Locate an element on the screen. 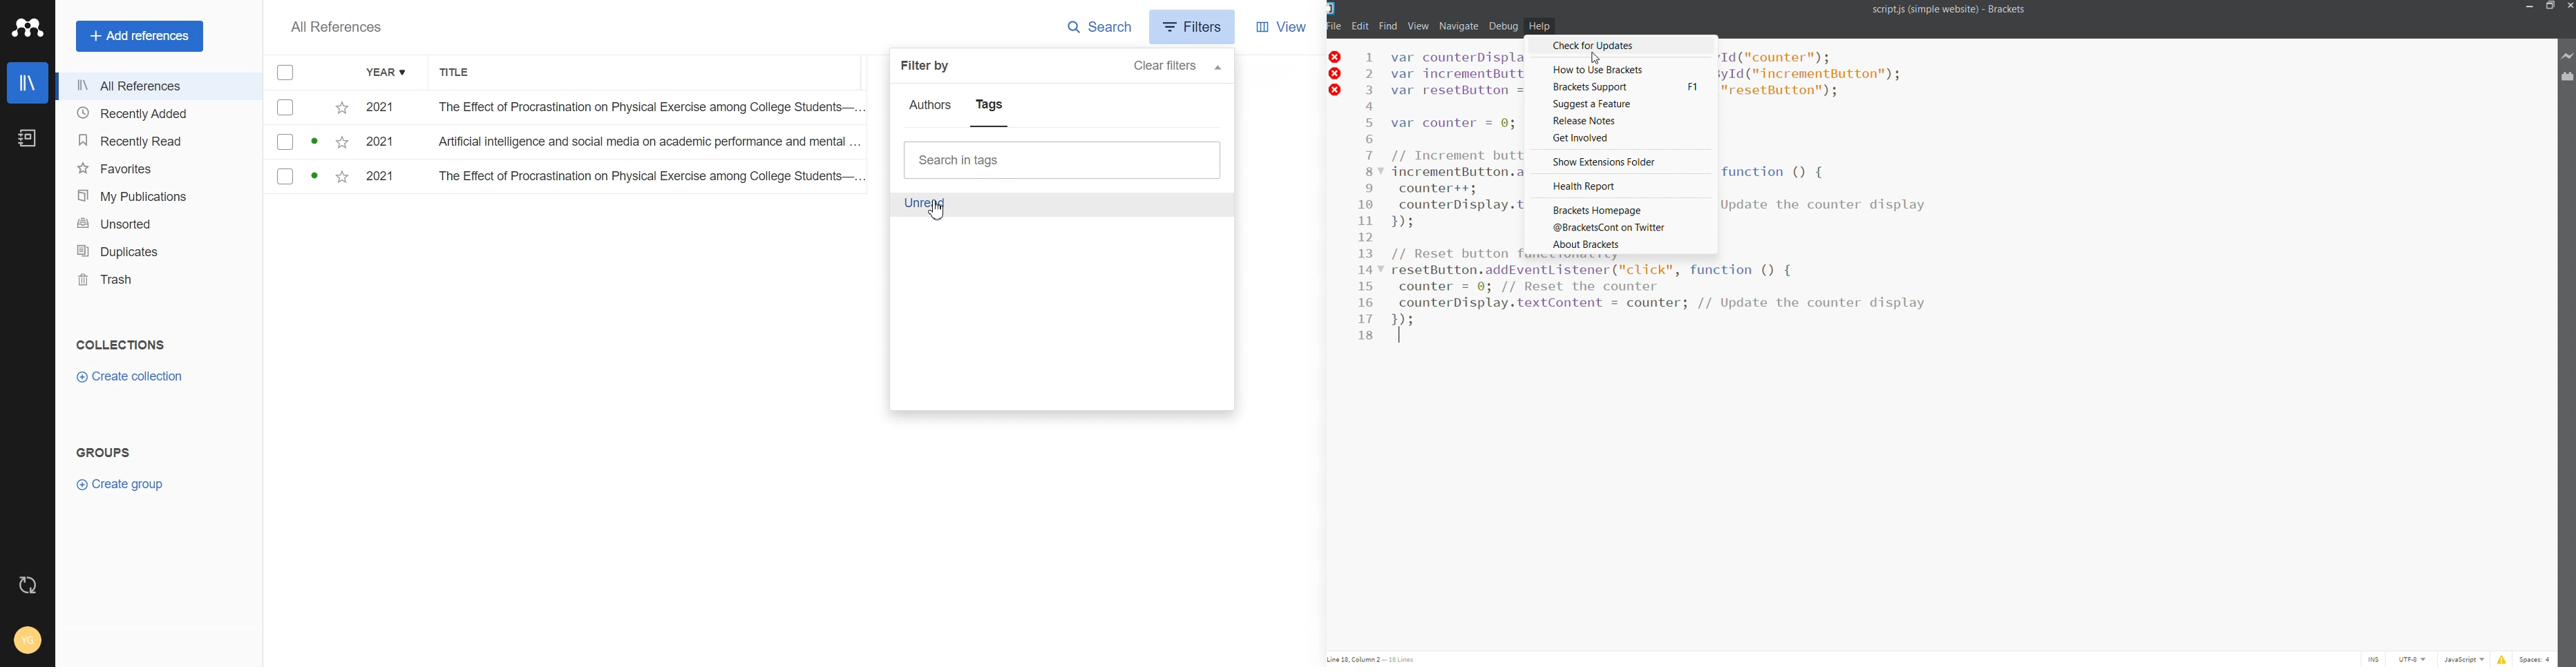 The image size is (2576, 672). 2021 is located at coordinates (386, 178).